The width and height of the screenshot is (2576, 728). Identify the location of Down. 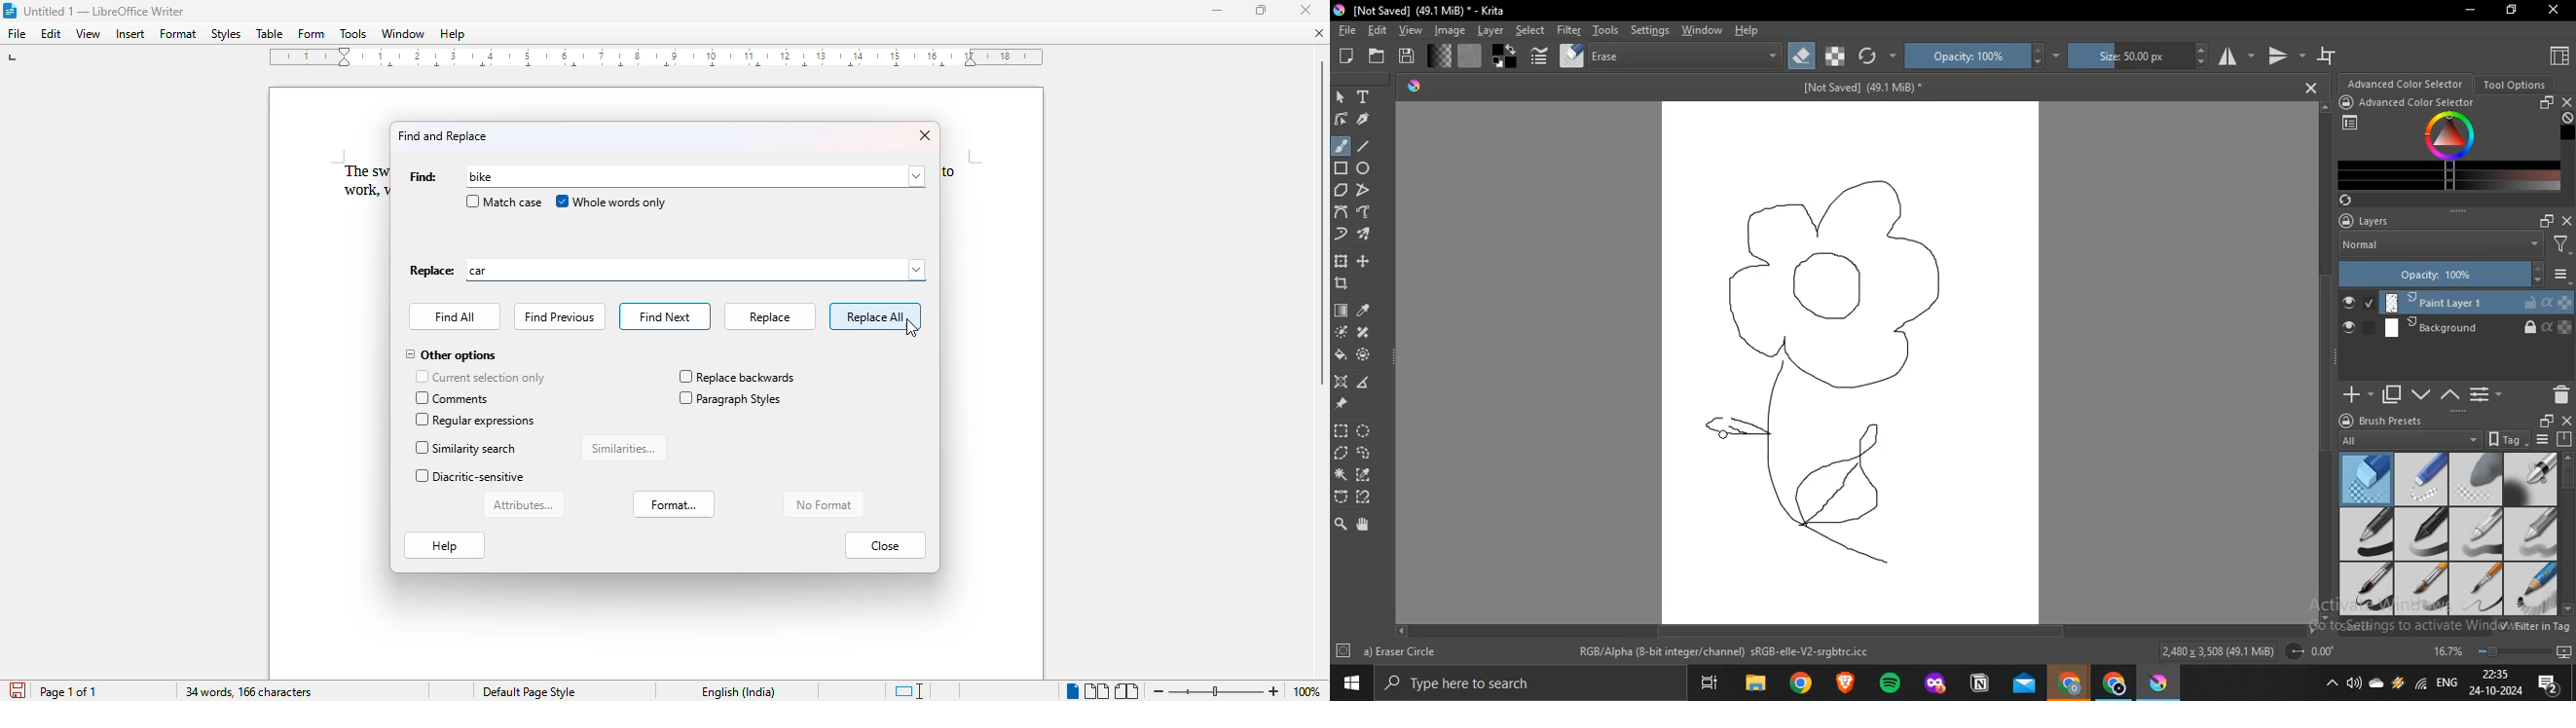
(2568, 609).